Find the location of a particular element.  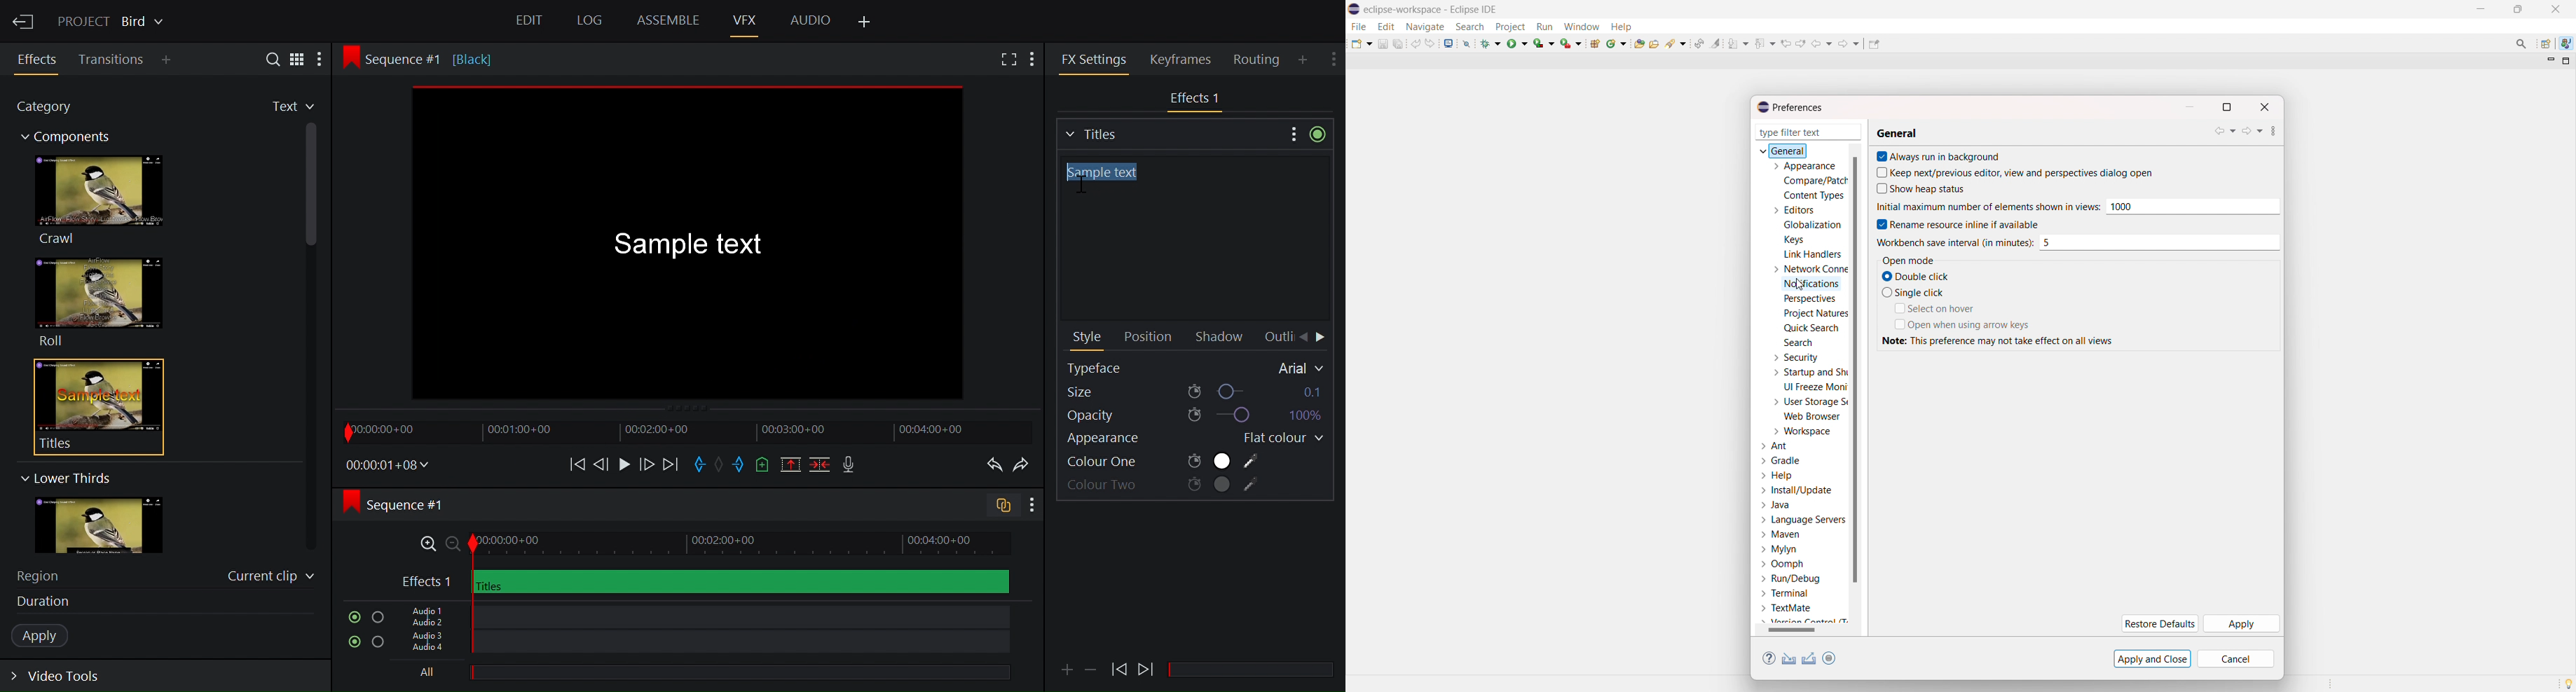

Favorites is located at coordinates (281, 107).